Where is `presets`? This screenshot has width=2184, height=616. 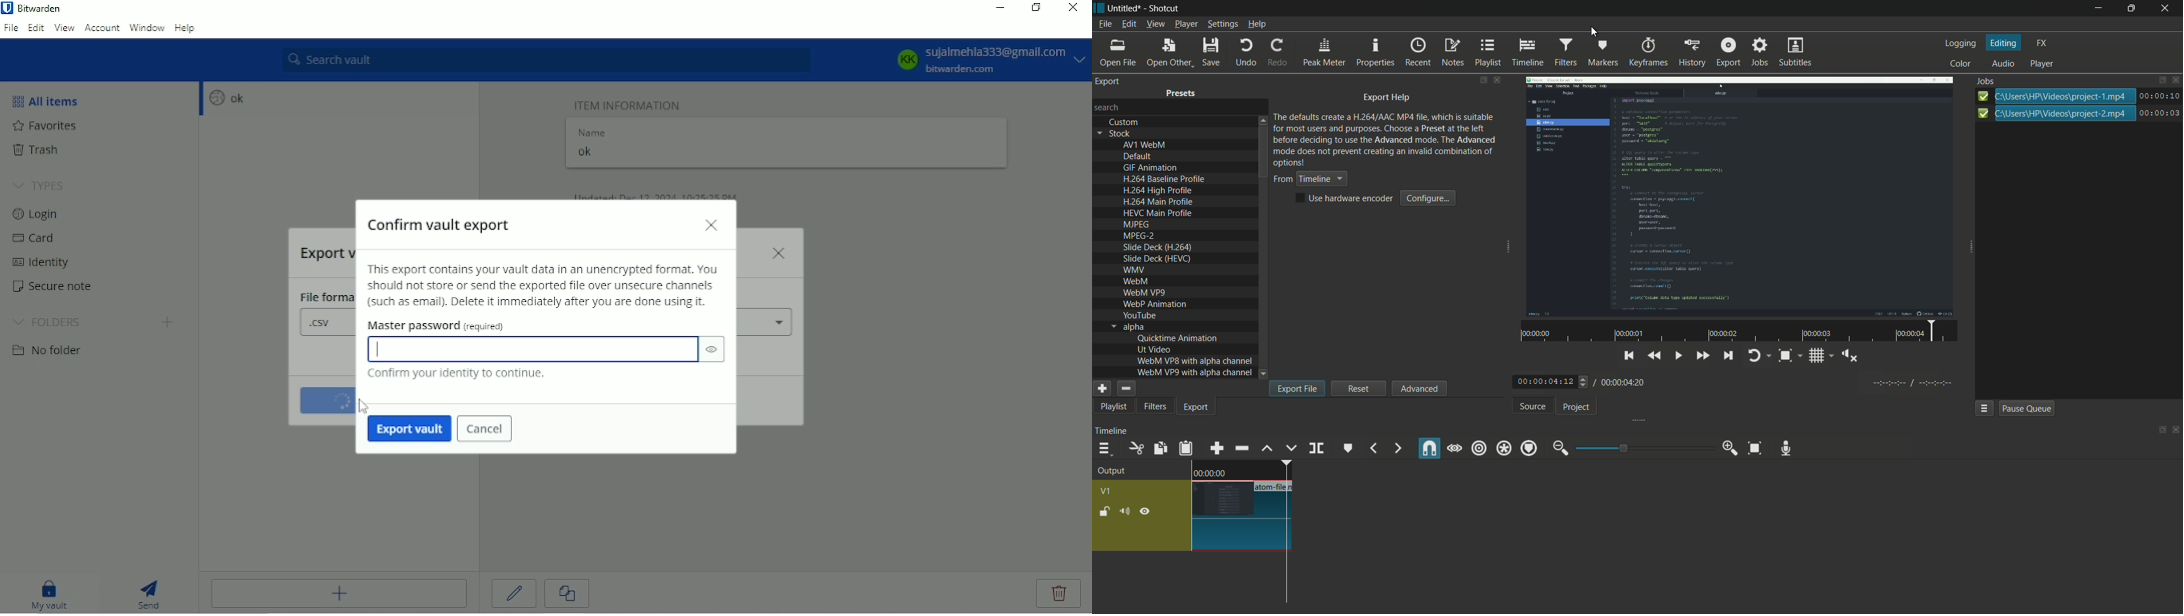 presets is located at coordinates (1181, 95).